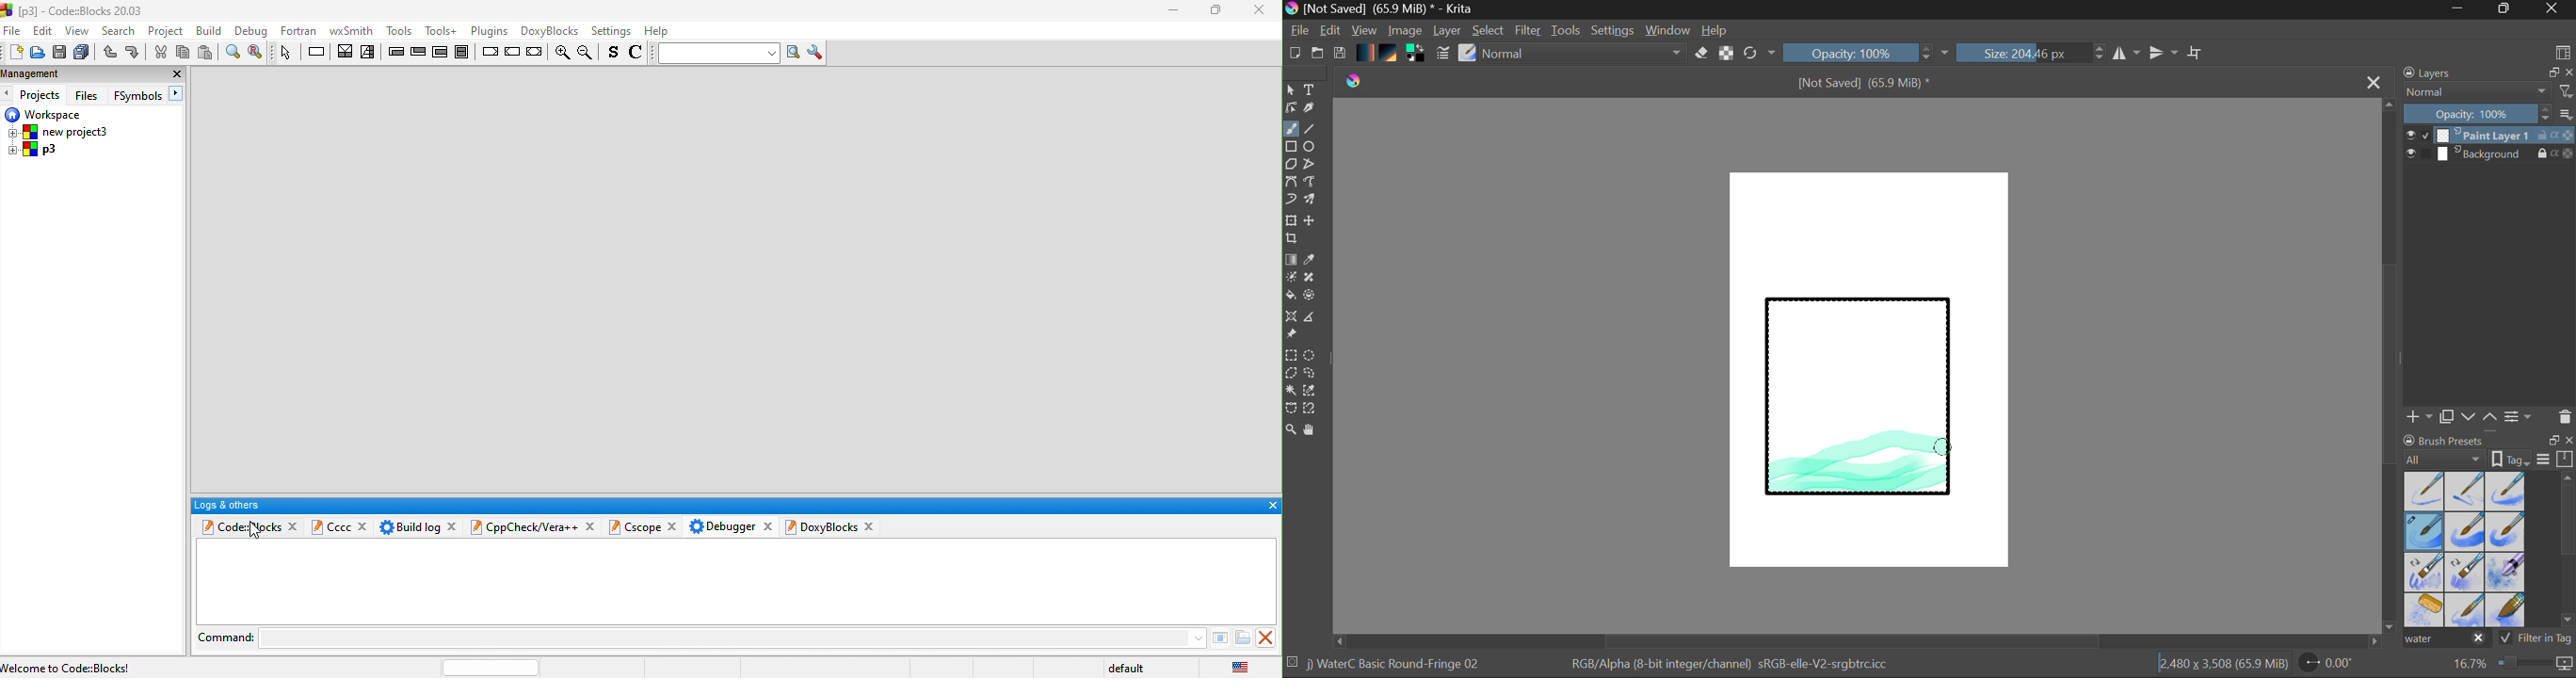 The image size is (2576, 700). I want to click on maximize, so click(1211, 11).